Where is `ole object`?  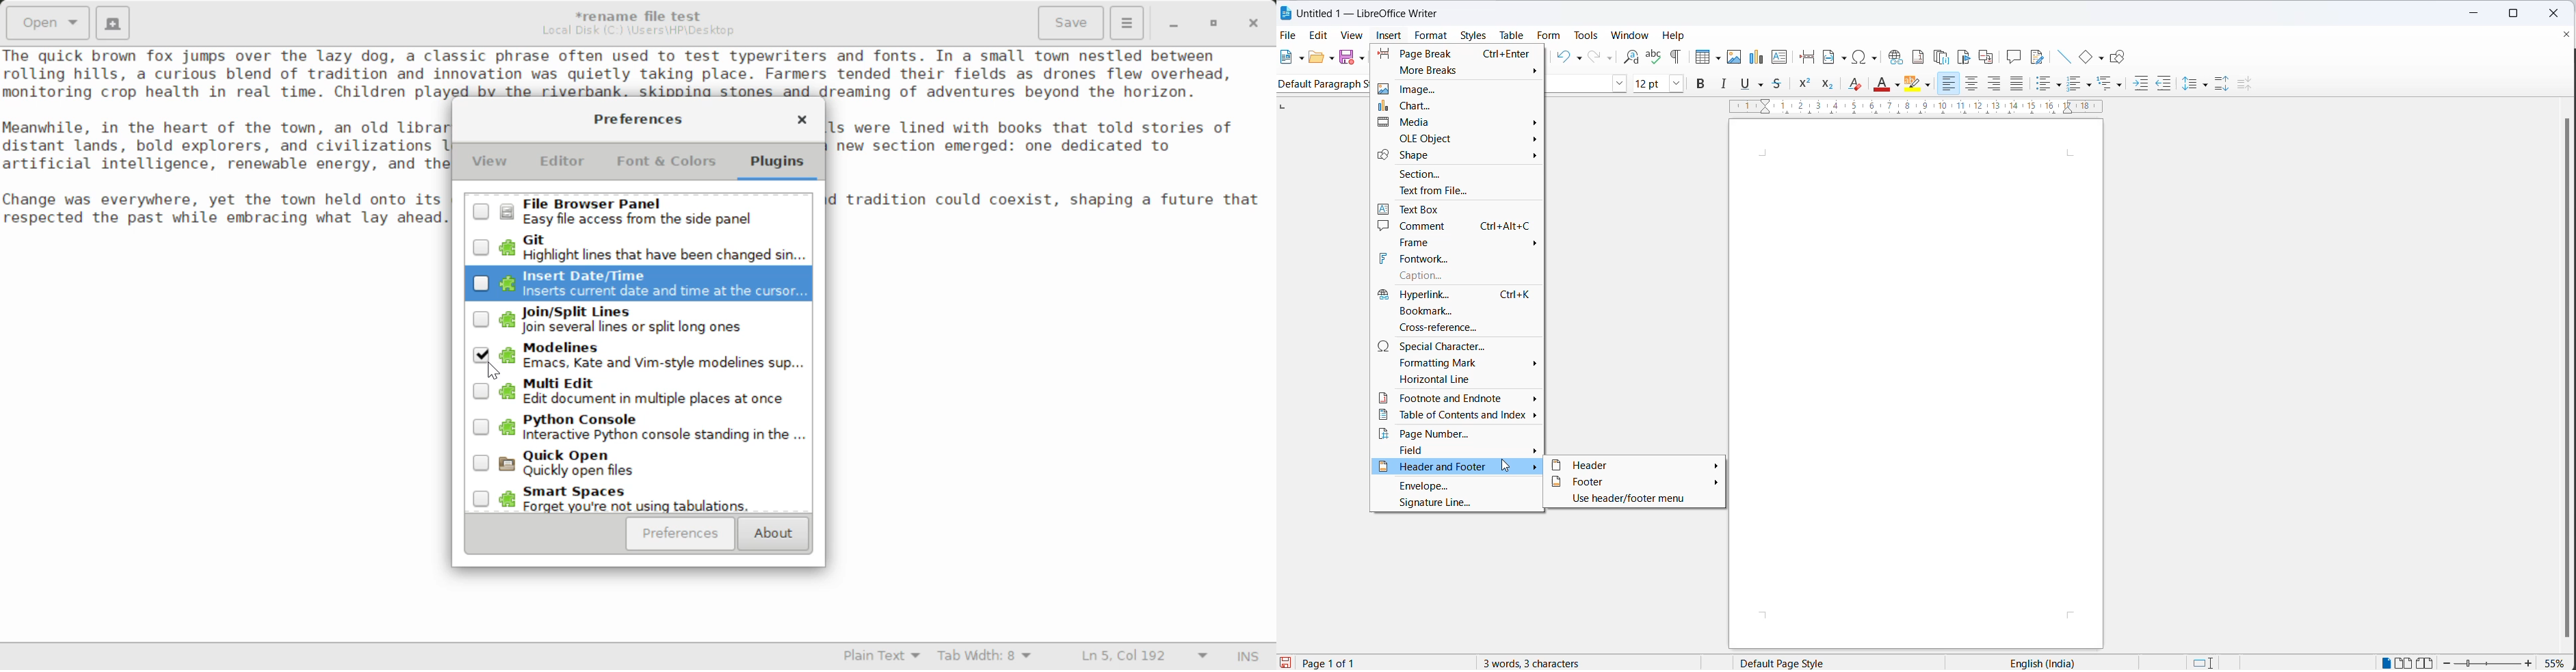
ole object is located at coordinates (1457, 139).